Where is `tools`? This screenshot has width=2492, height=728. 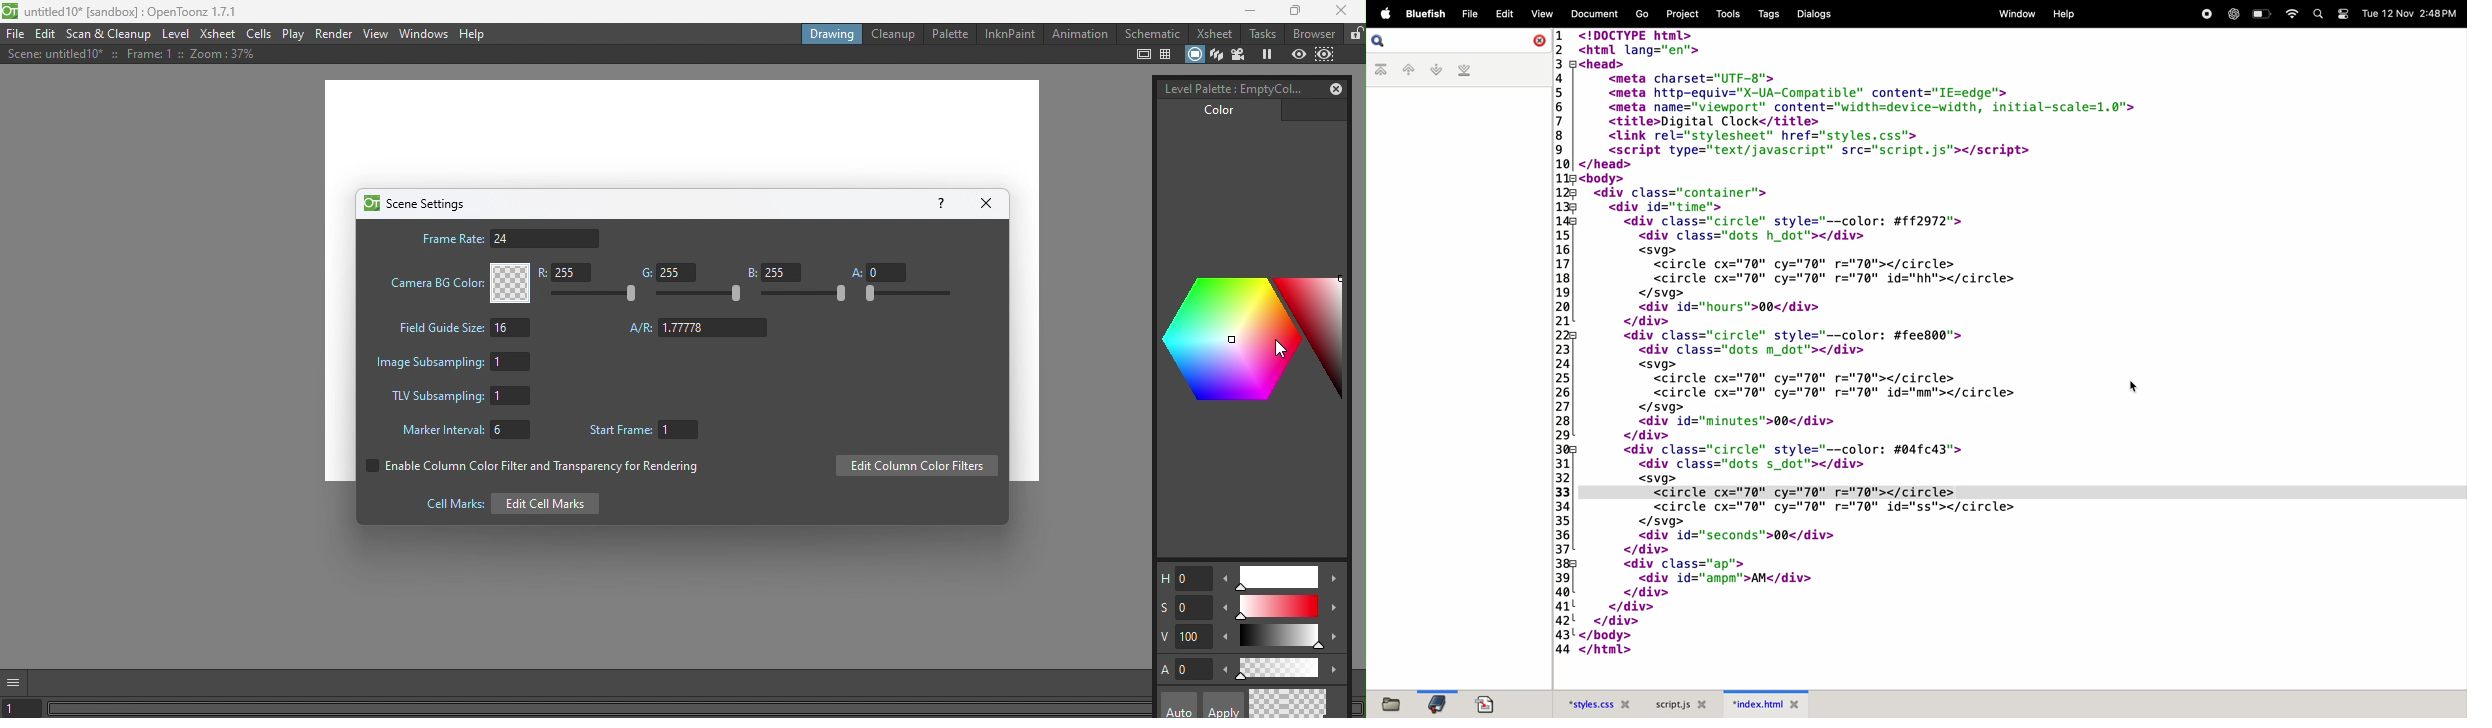 tools is located at coordinates (1728, 14).